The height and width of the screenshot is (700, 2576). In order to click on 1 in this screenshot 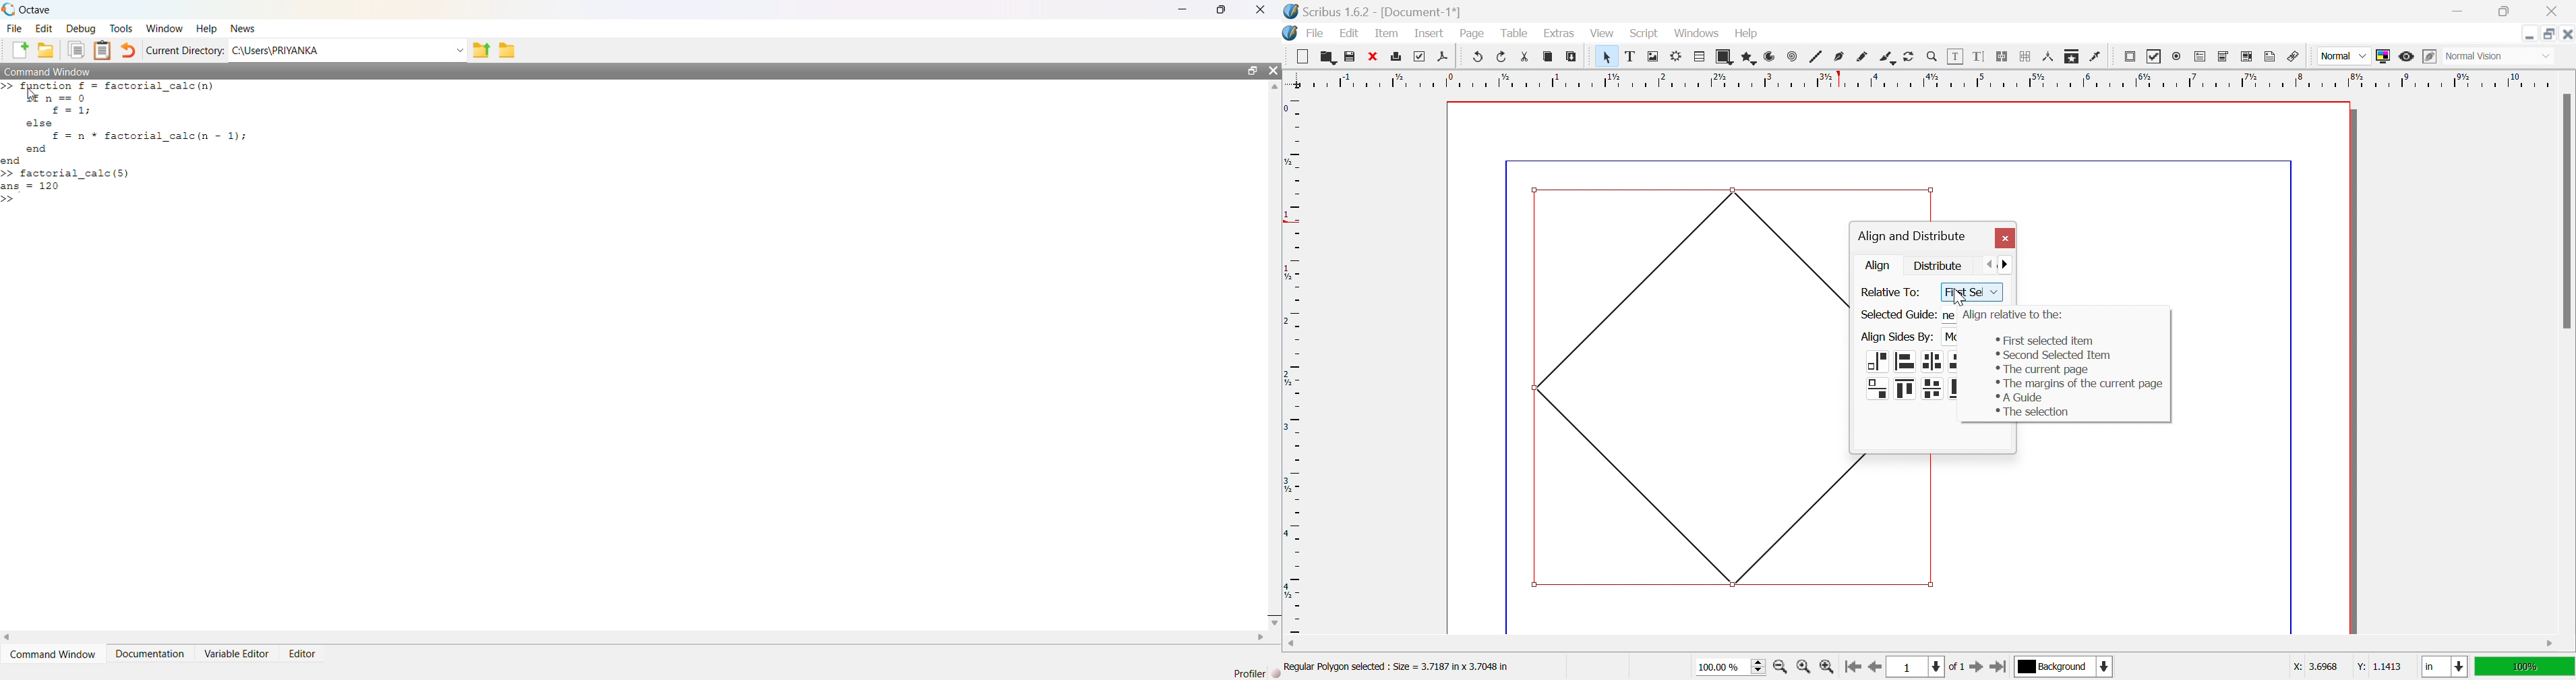, I will do `click(1913, 667)`.